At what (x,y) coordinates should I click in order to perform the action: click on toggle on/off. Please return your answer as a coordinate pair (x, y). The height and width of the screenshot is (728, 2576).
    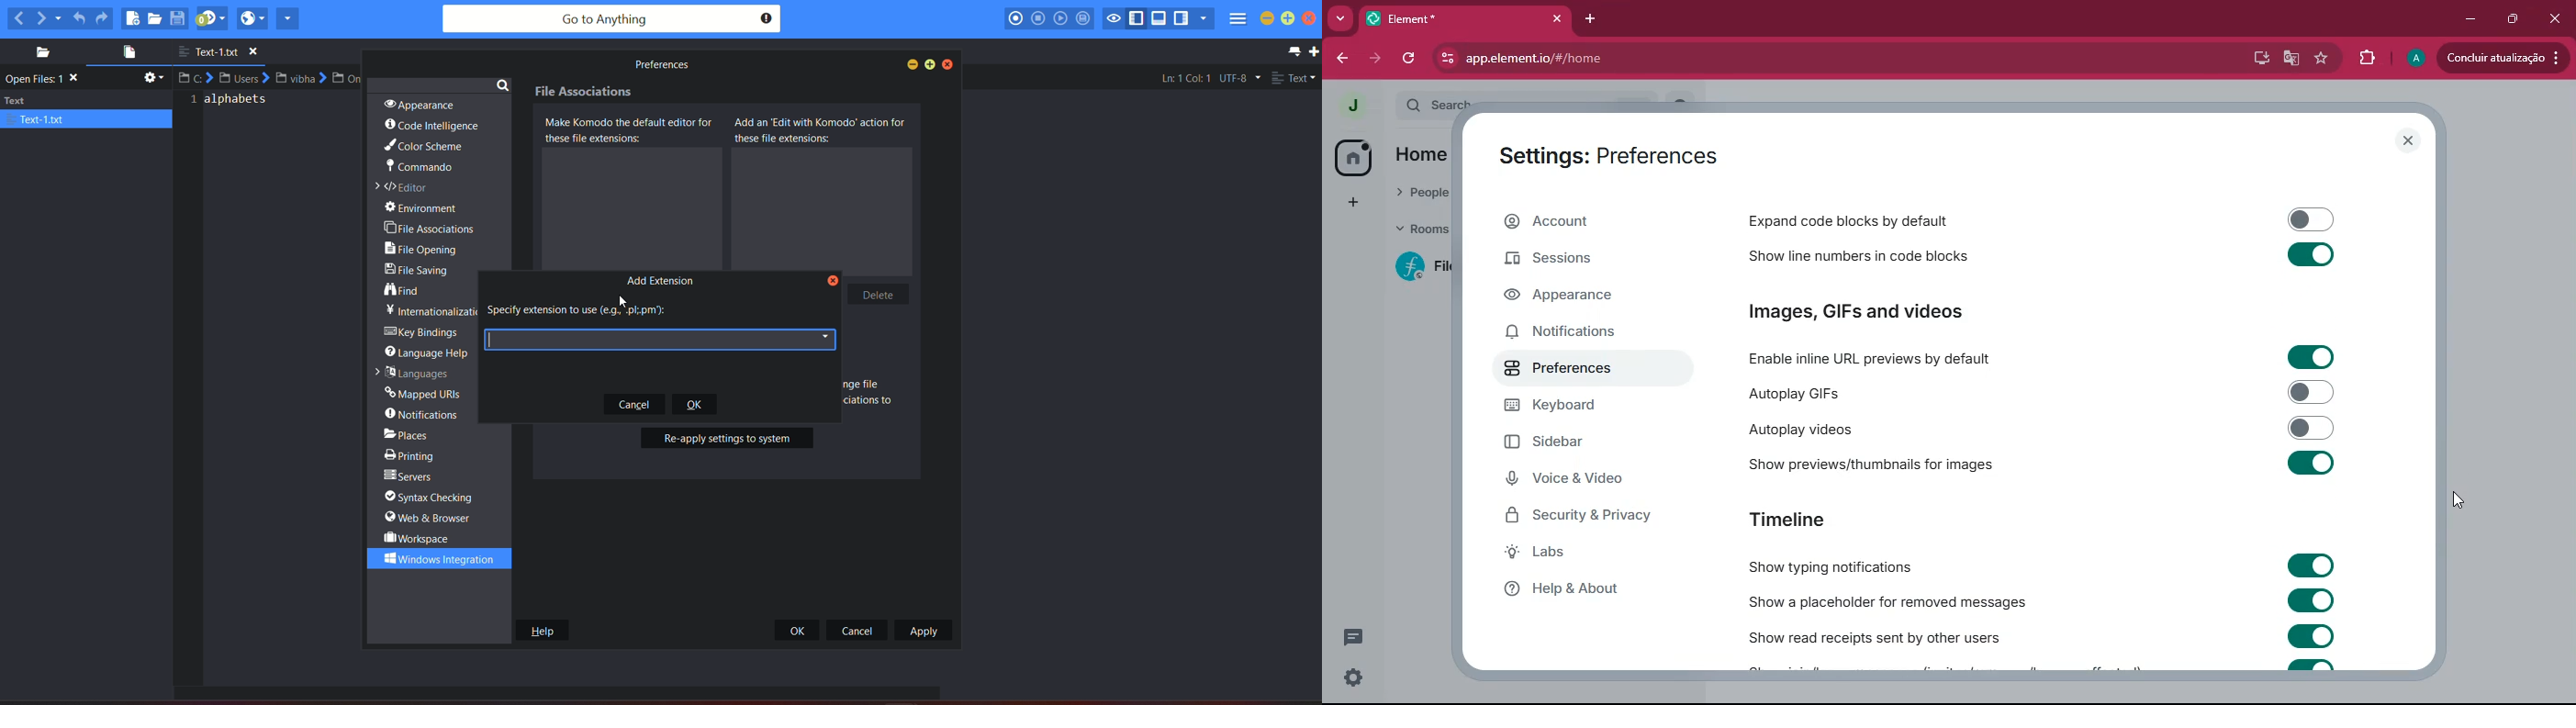
    Looking at the image, I should click on (2313, 254).